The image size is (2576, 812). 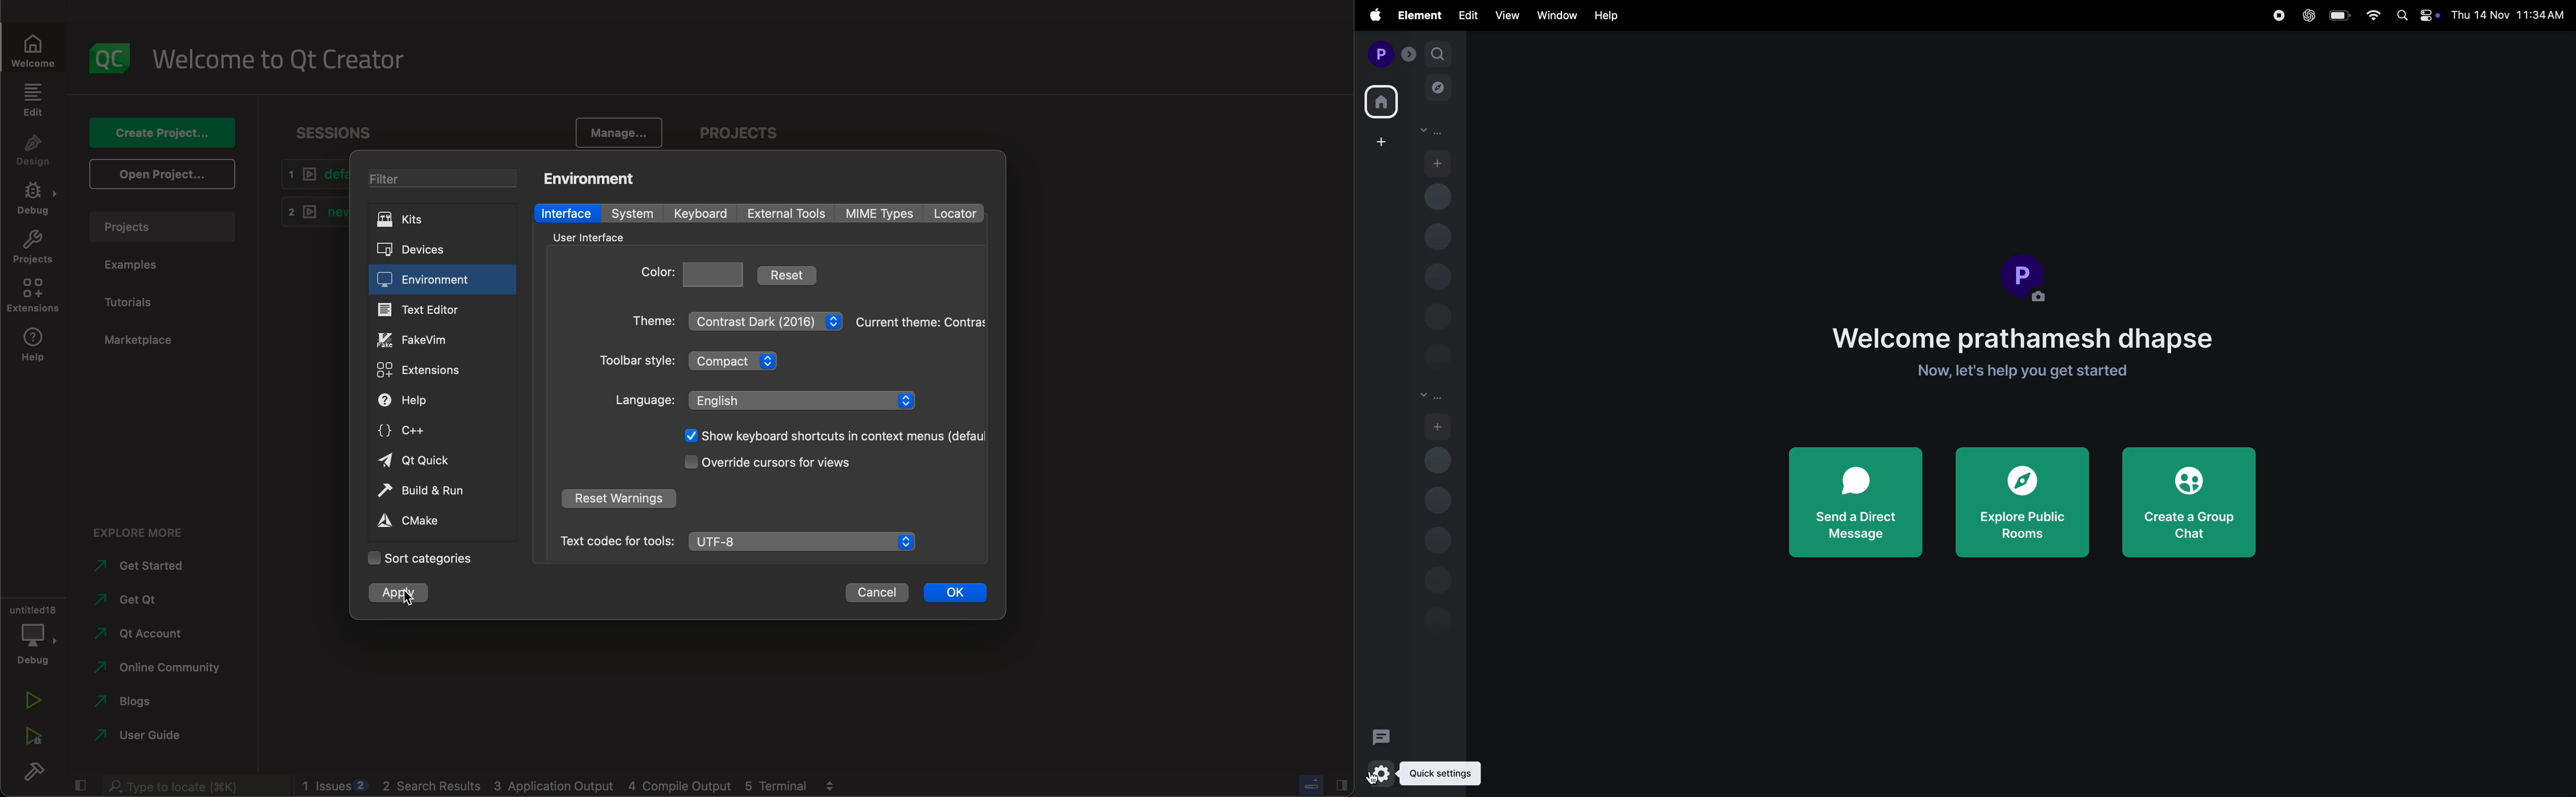 What do you see at coordinates (1379, 141) in the screenshot?
I see `create space` at bounding box center [1379, 141].